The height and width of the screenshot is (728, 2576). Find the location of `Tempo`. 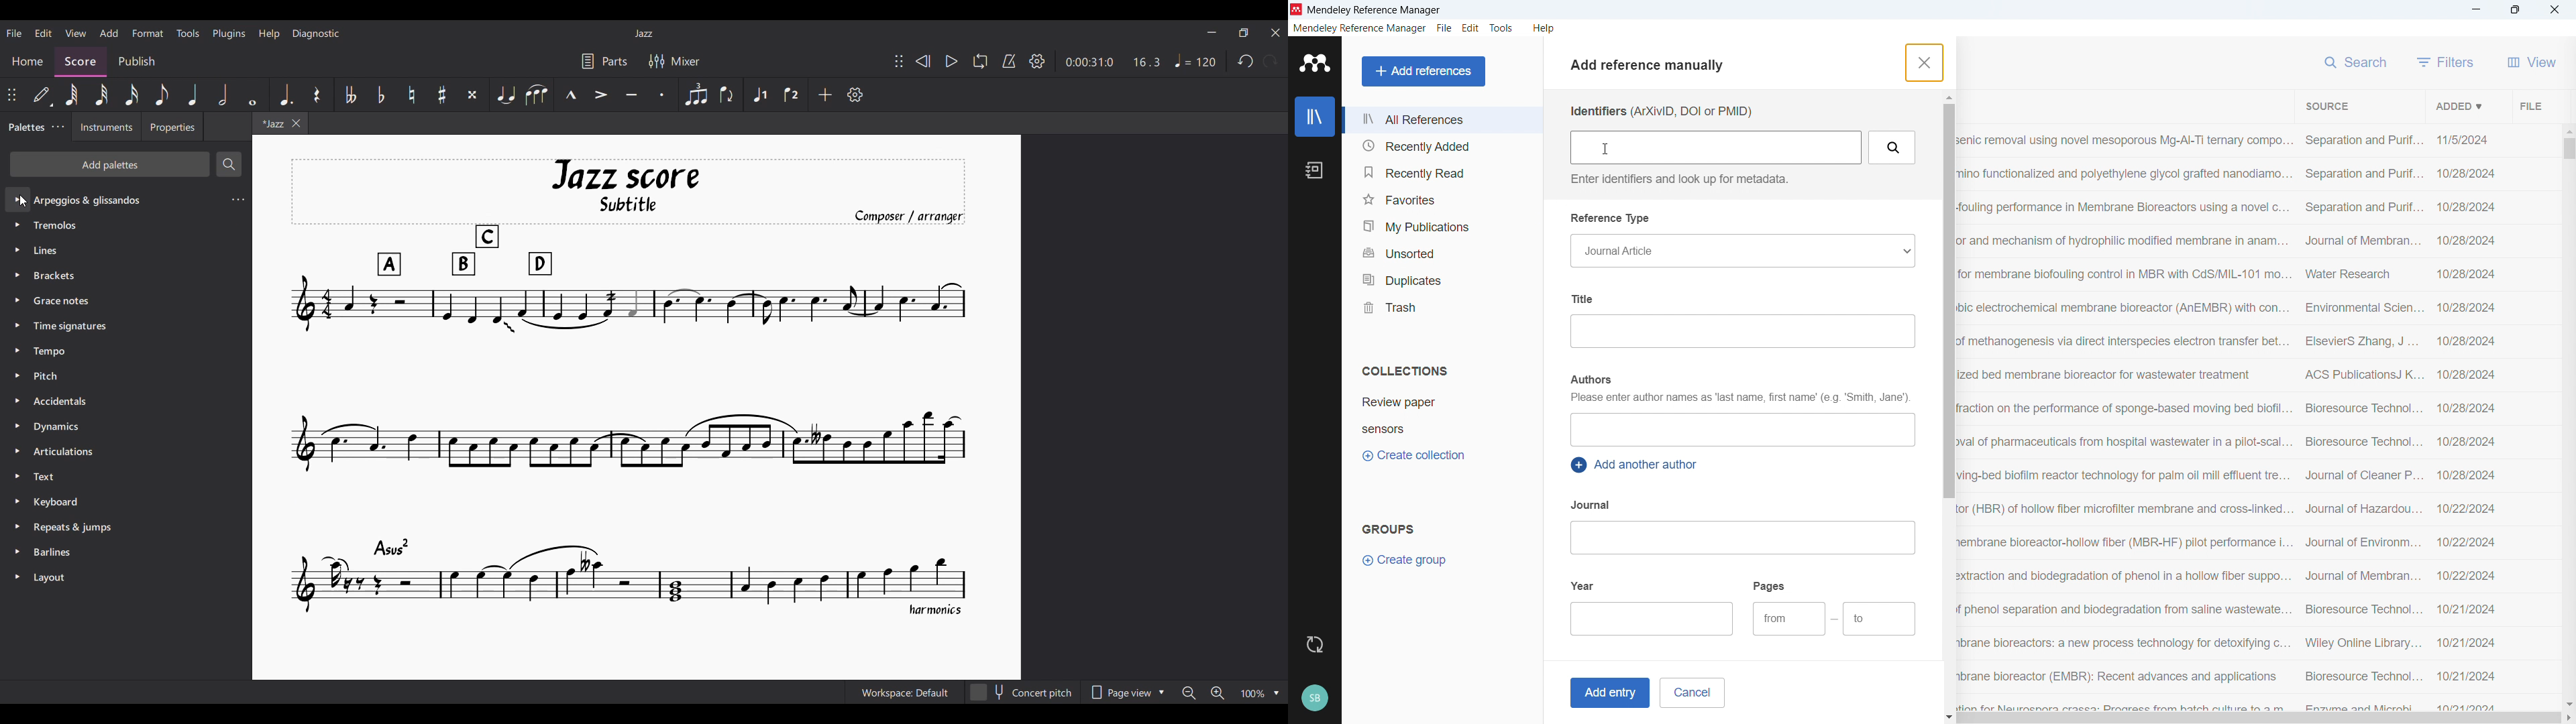

Tempo is located at coordinates (56, 353).